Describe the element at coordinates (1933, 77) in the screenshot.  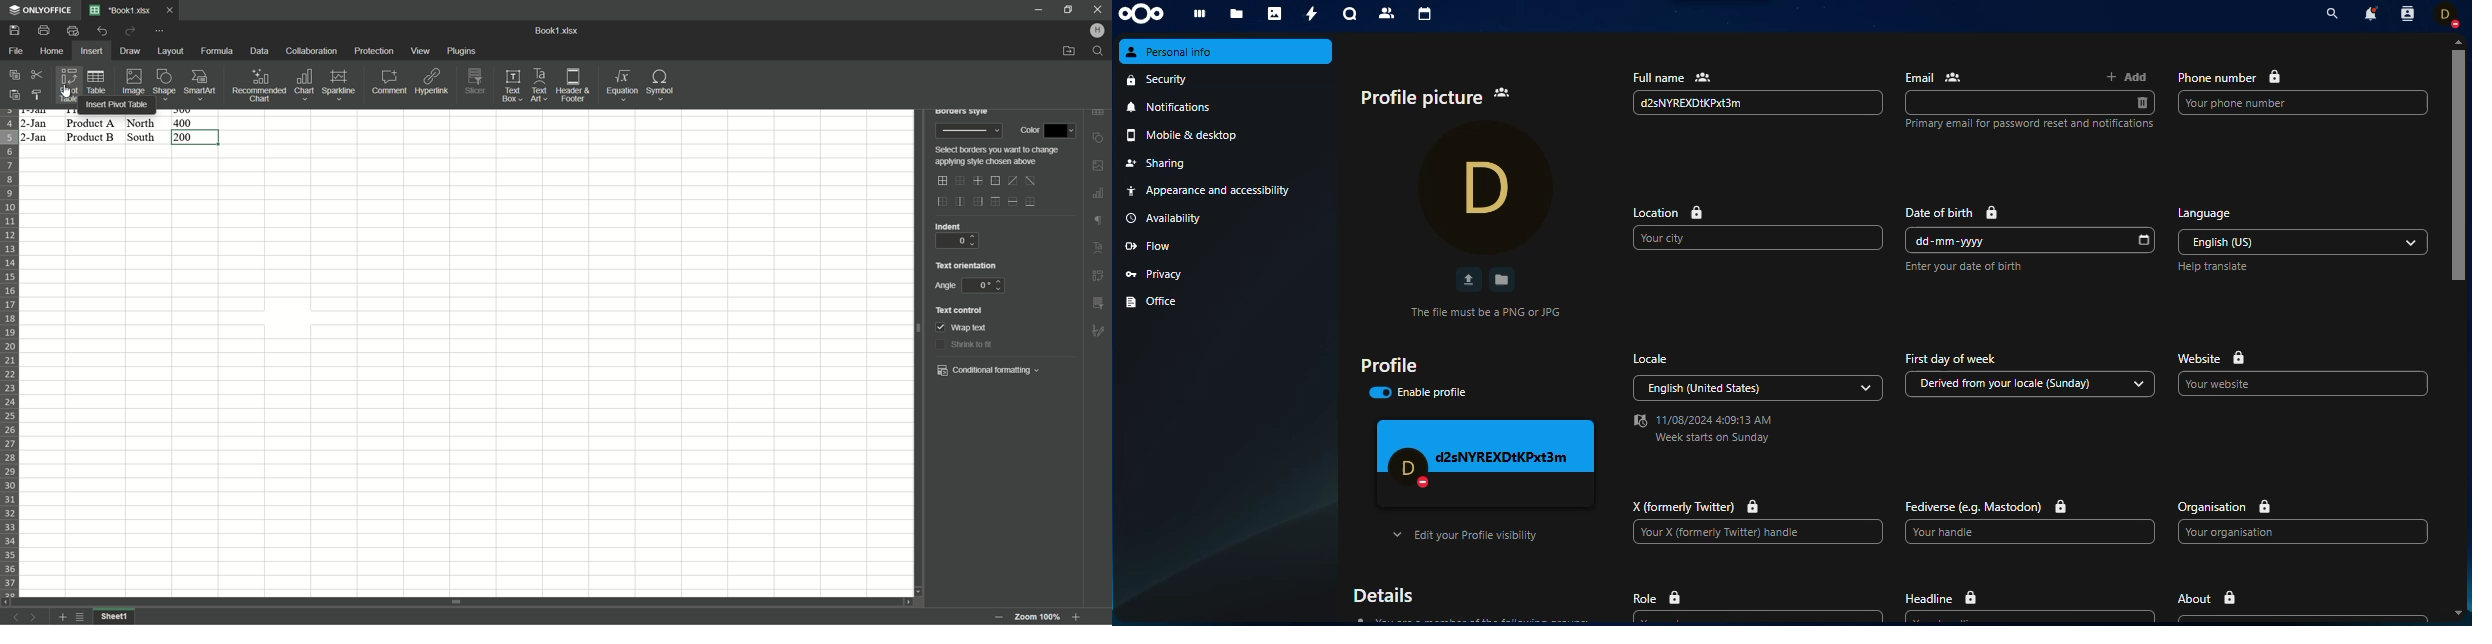
I see `email` at that location.